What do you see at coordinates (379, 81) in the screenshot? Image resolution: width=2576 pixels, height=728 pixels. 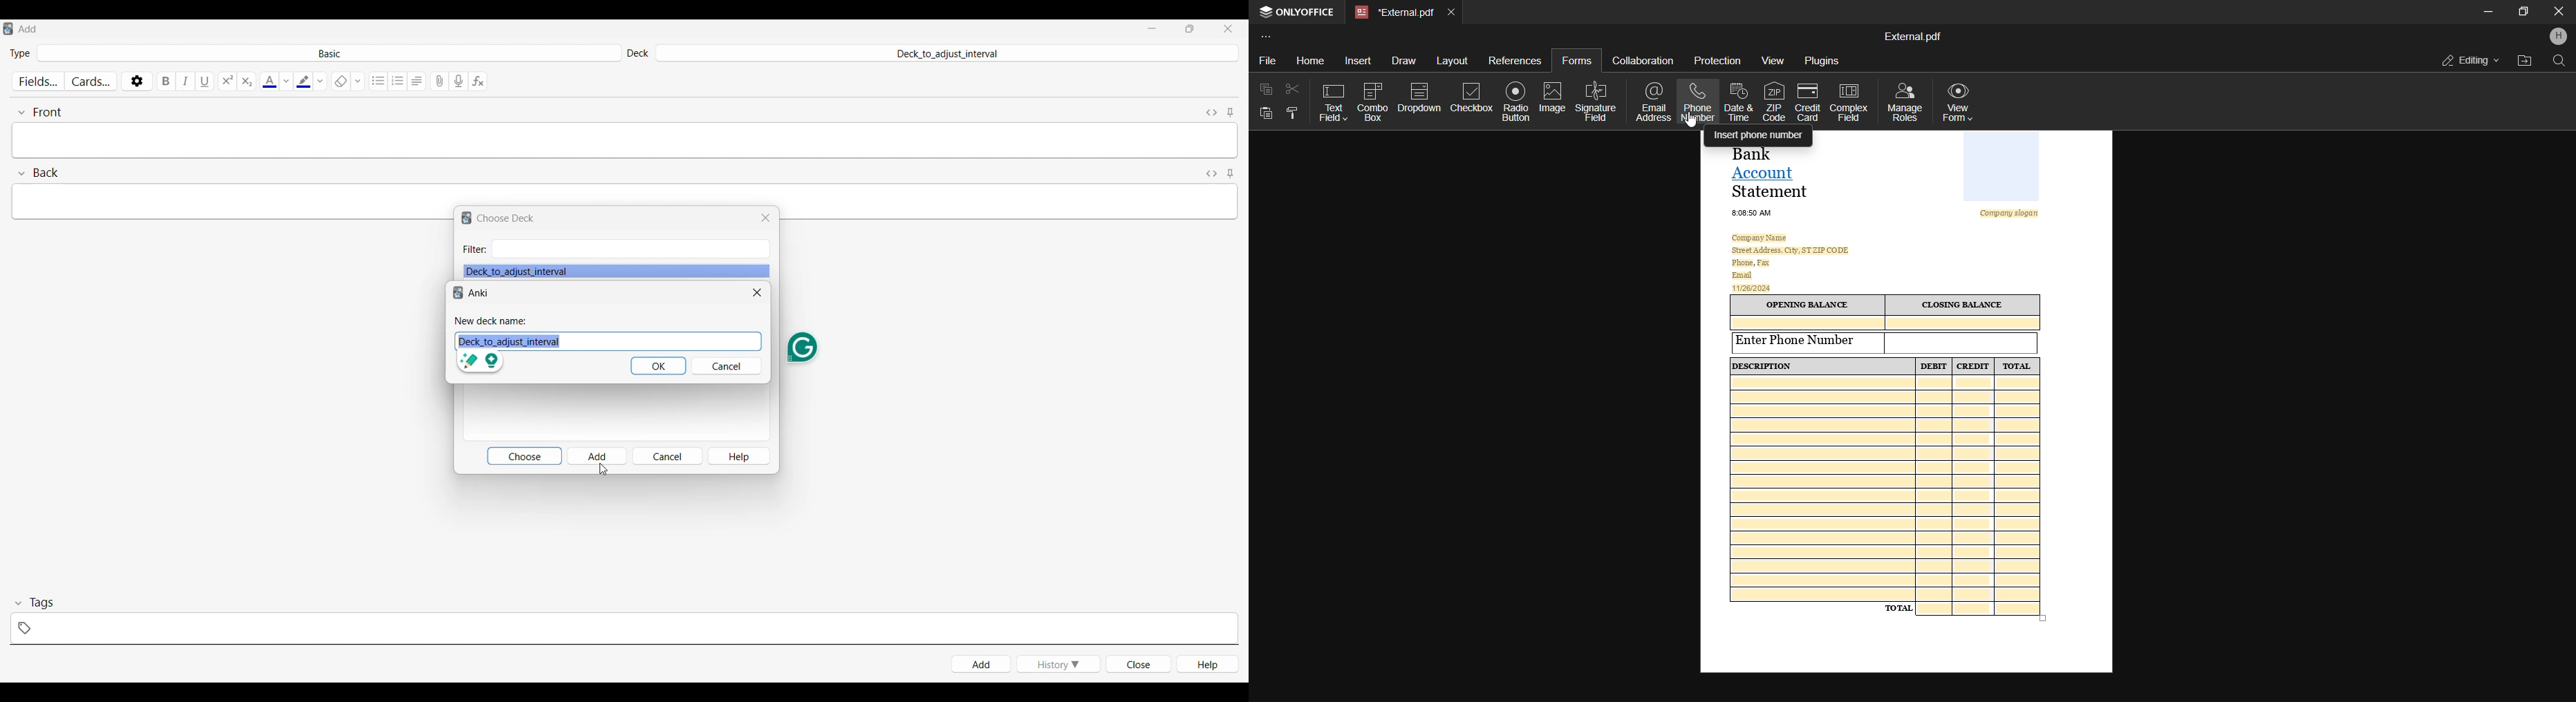 I see `Unordered list` at bounding box center [379, 81].